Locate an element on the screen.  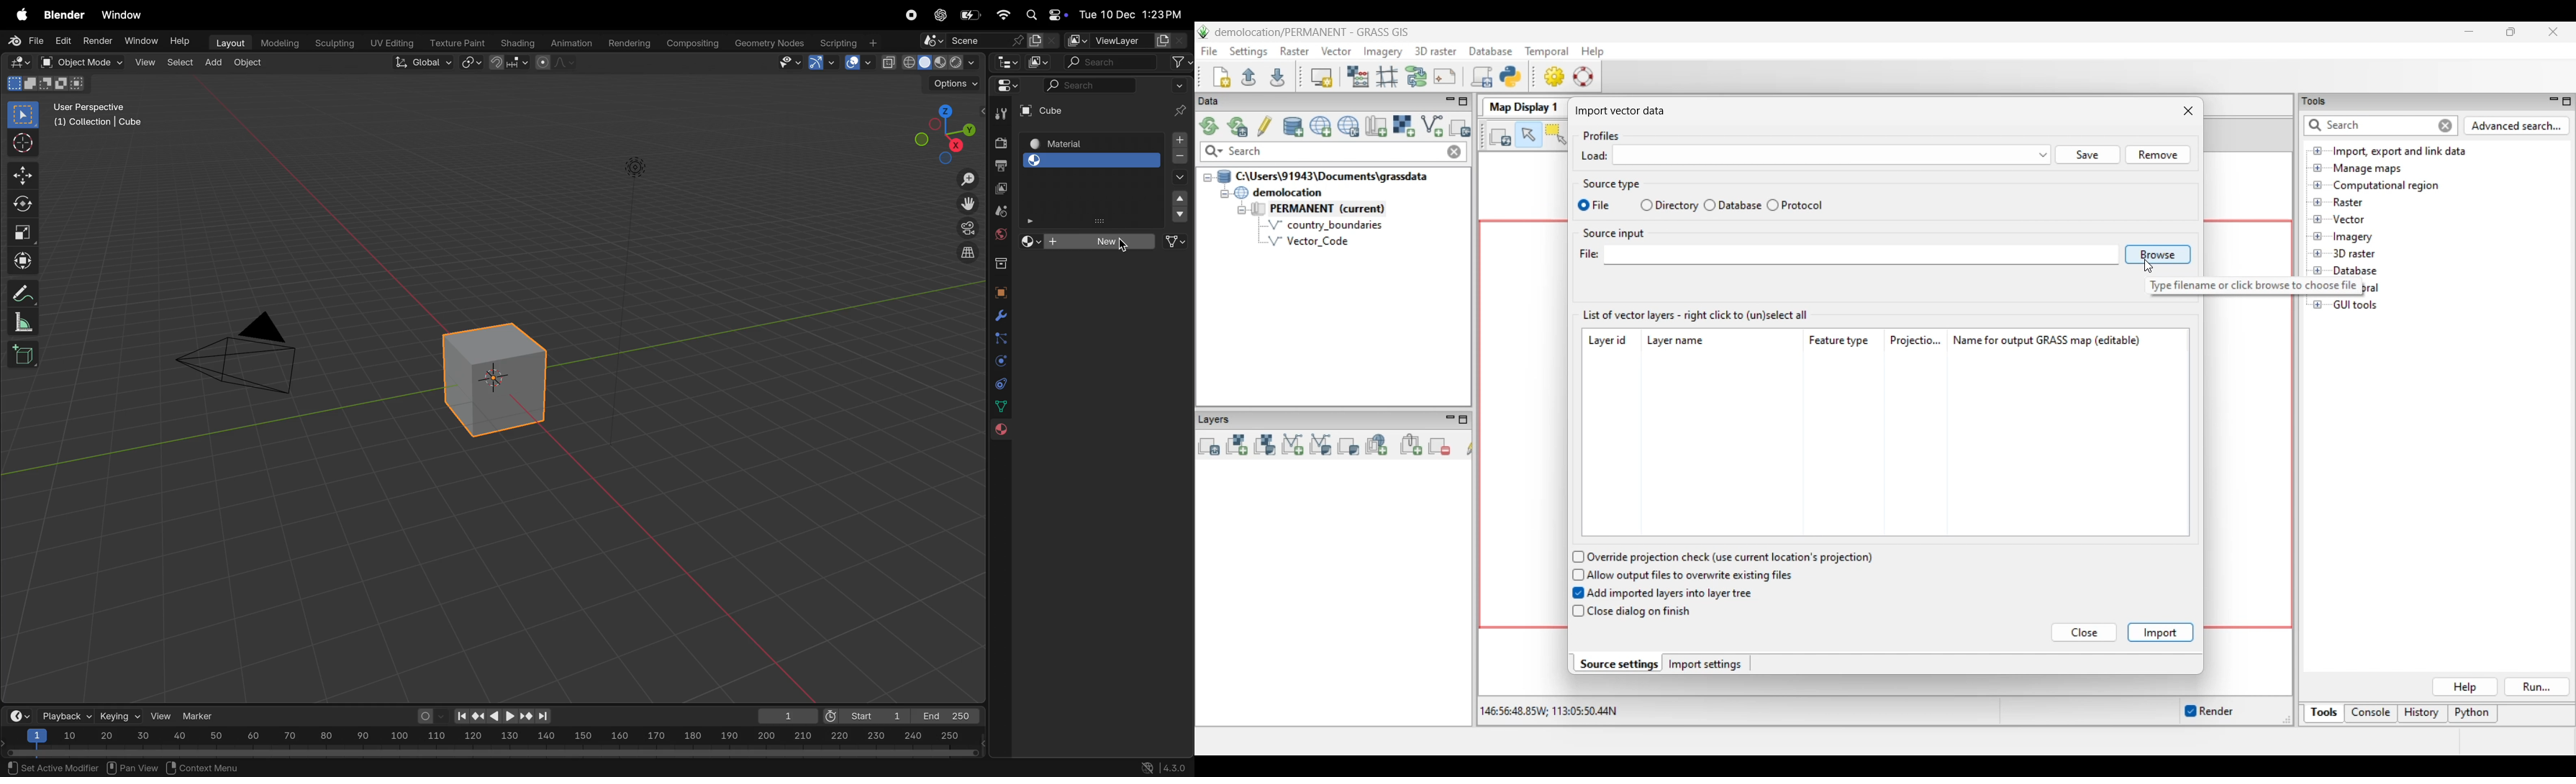
pan view is located at coordinates (132, 766).